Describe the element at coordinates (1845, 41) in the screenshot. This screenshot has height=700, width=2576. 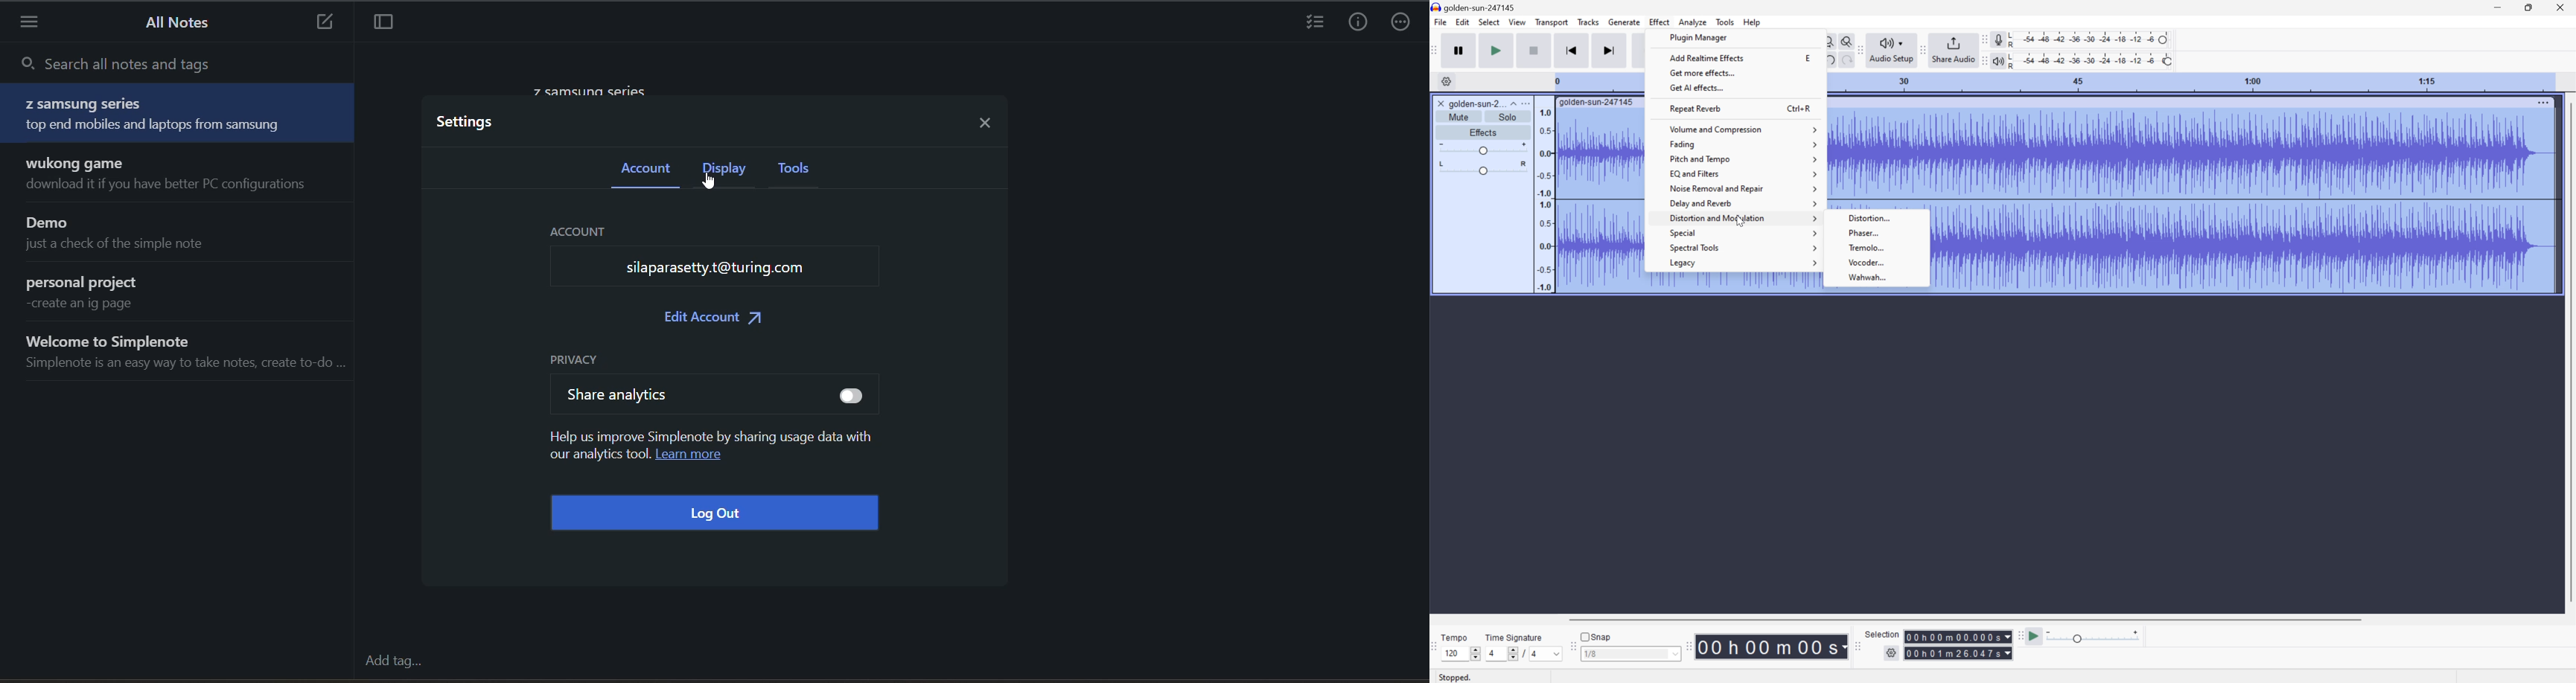
I see `Zoom toggle` at that location.